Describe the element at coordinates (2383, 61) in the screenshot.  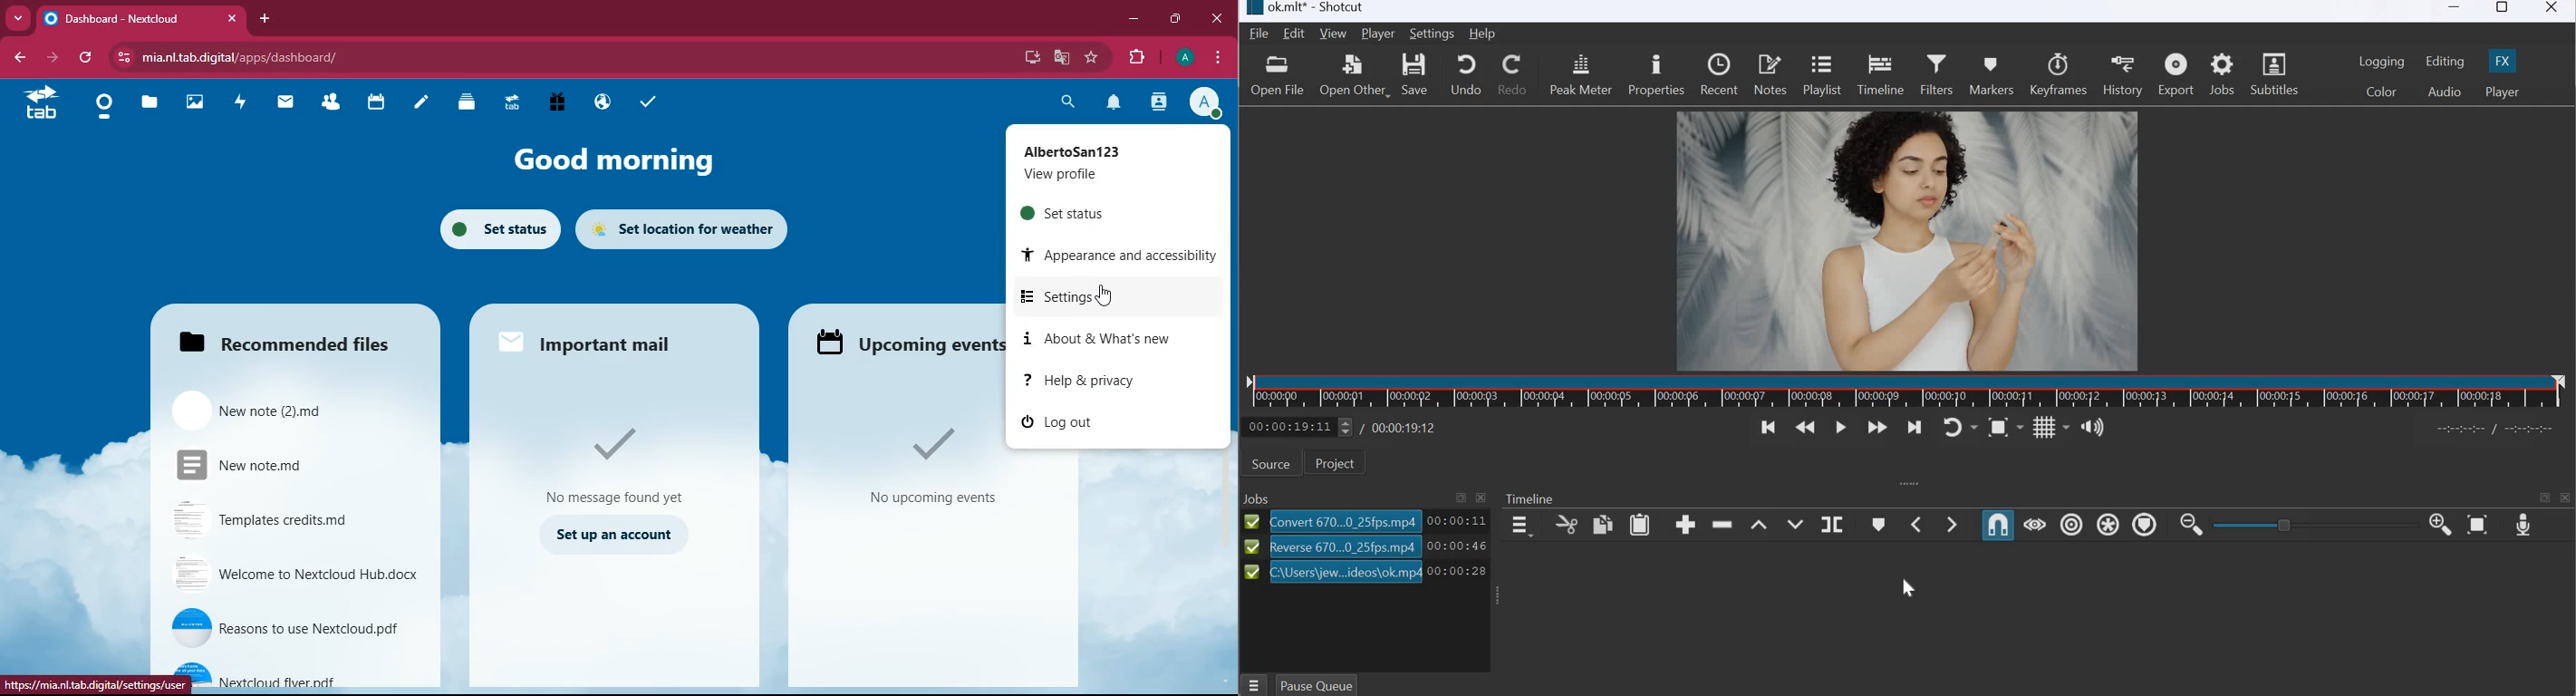
I see `Logging` at that location.